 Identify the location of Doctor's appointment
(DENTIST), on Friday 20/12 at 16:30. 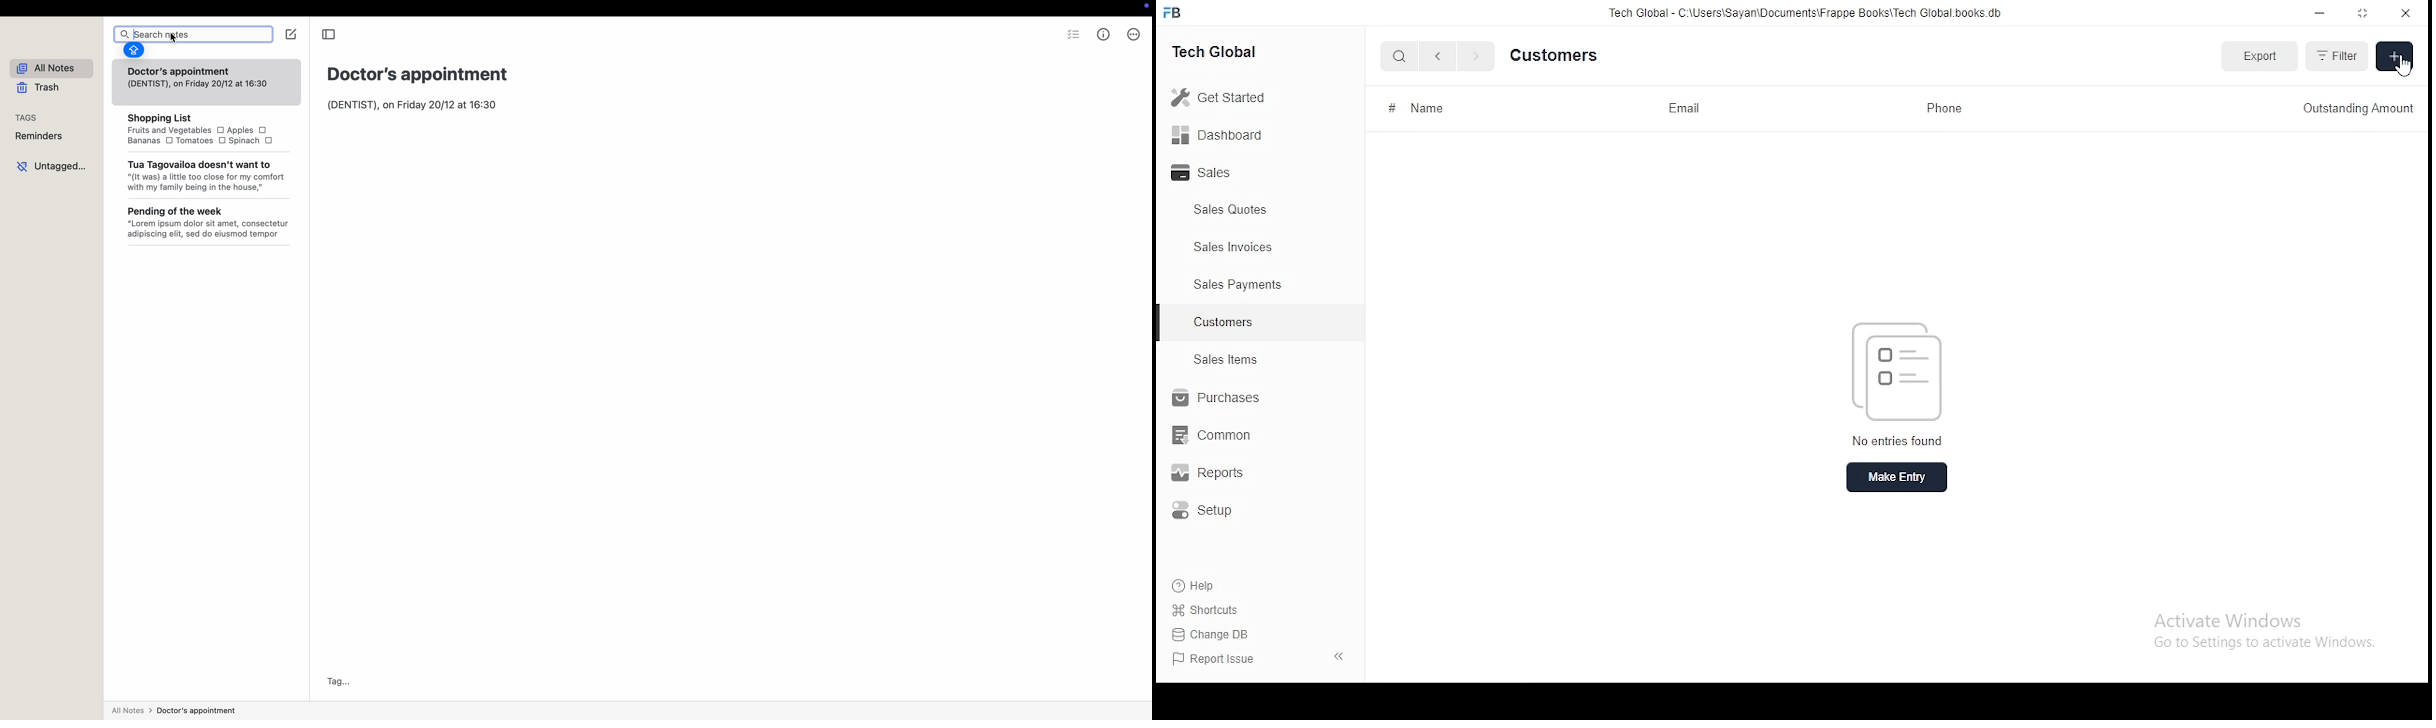
(199, 77).